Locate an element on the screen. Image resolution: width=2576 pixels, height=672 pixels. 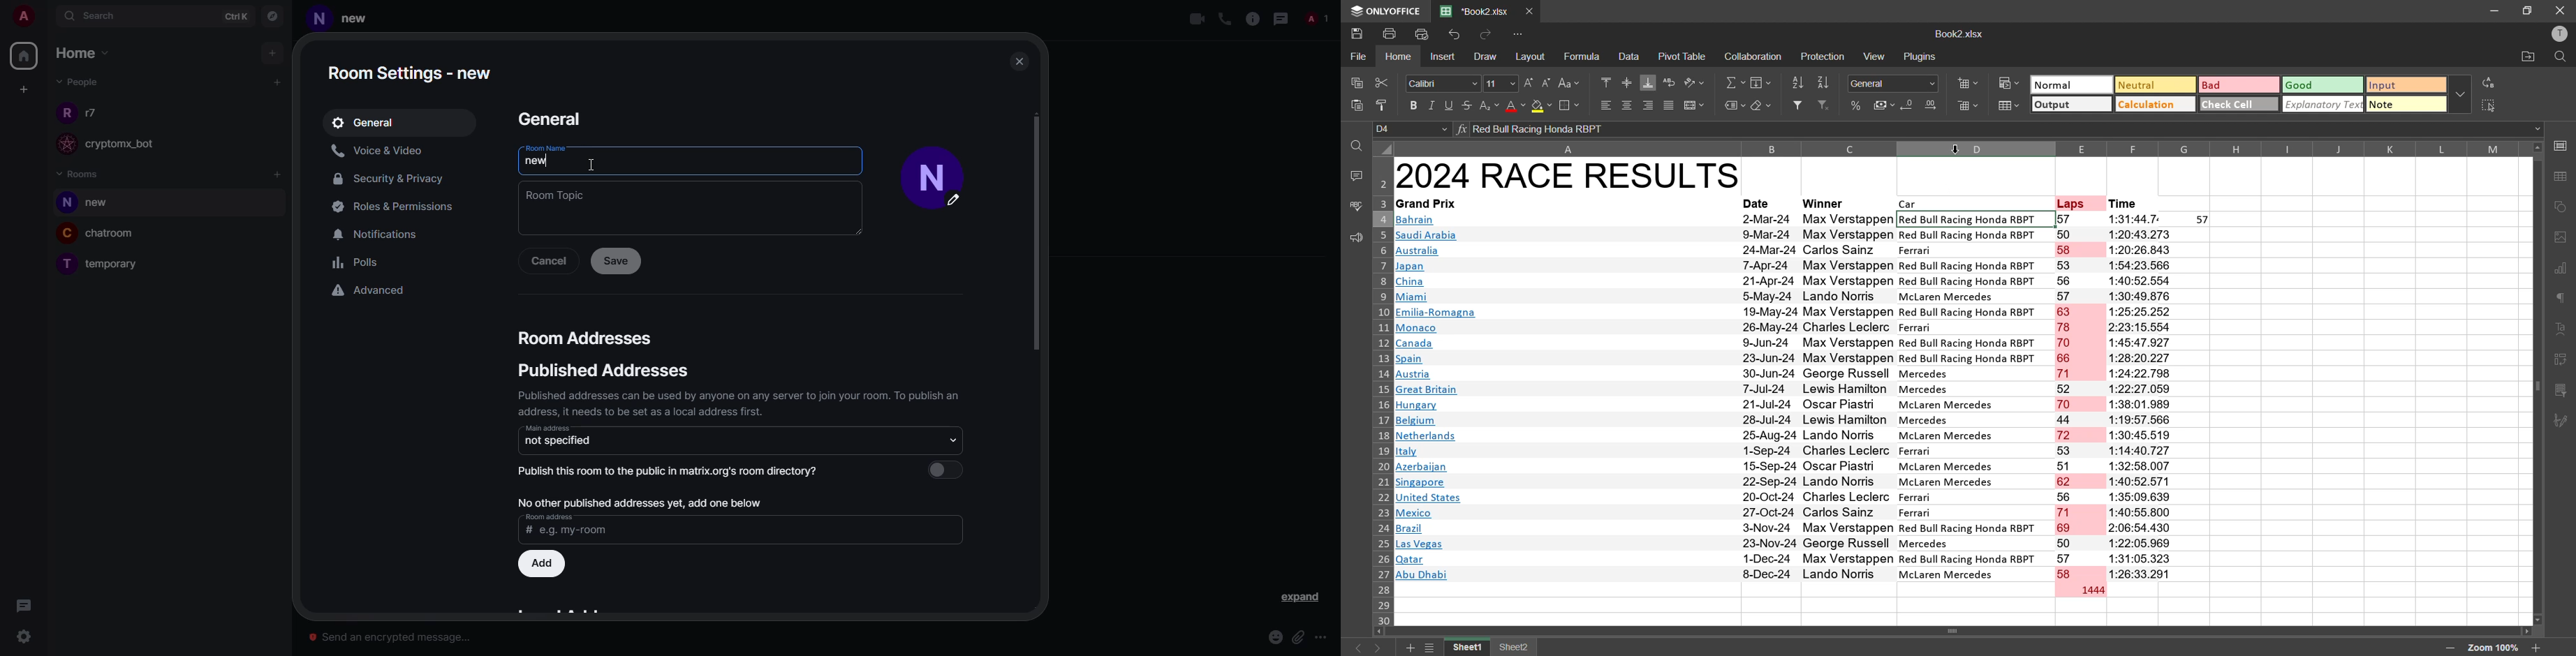
find is located at coordinates (2560, 57).